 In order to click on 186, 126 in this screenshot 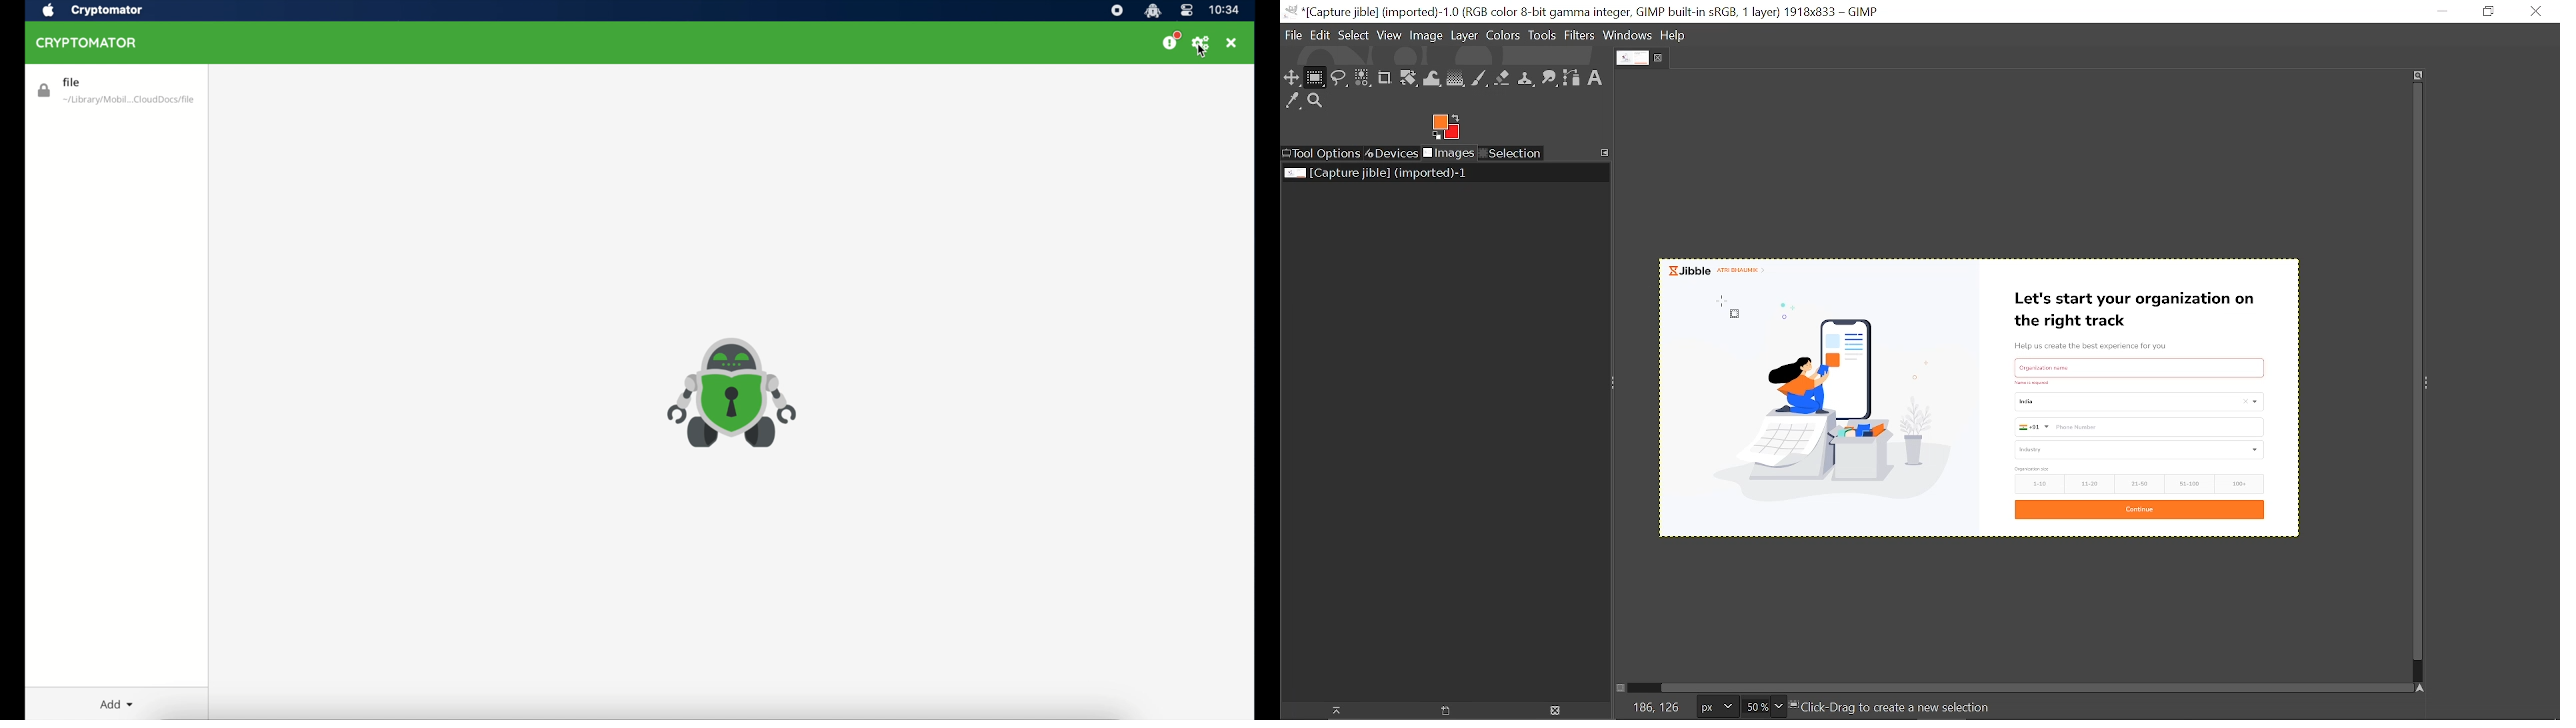, I will do `click(1649, 708)`.